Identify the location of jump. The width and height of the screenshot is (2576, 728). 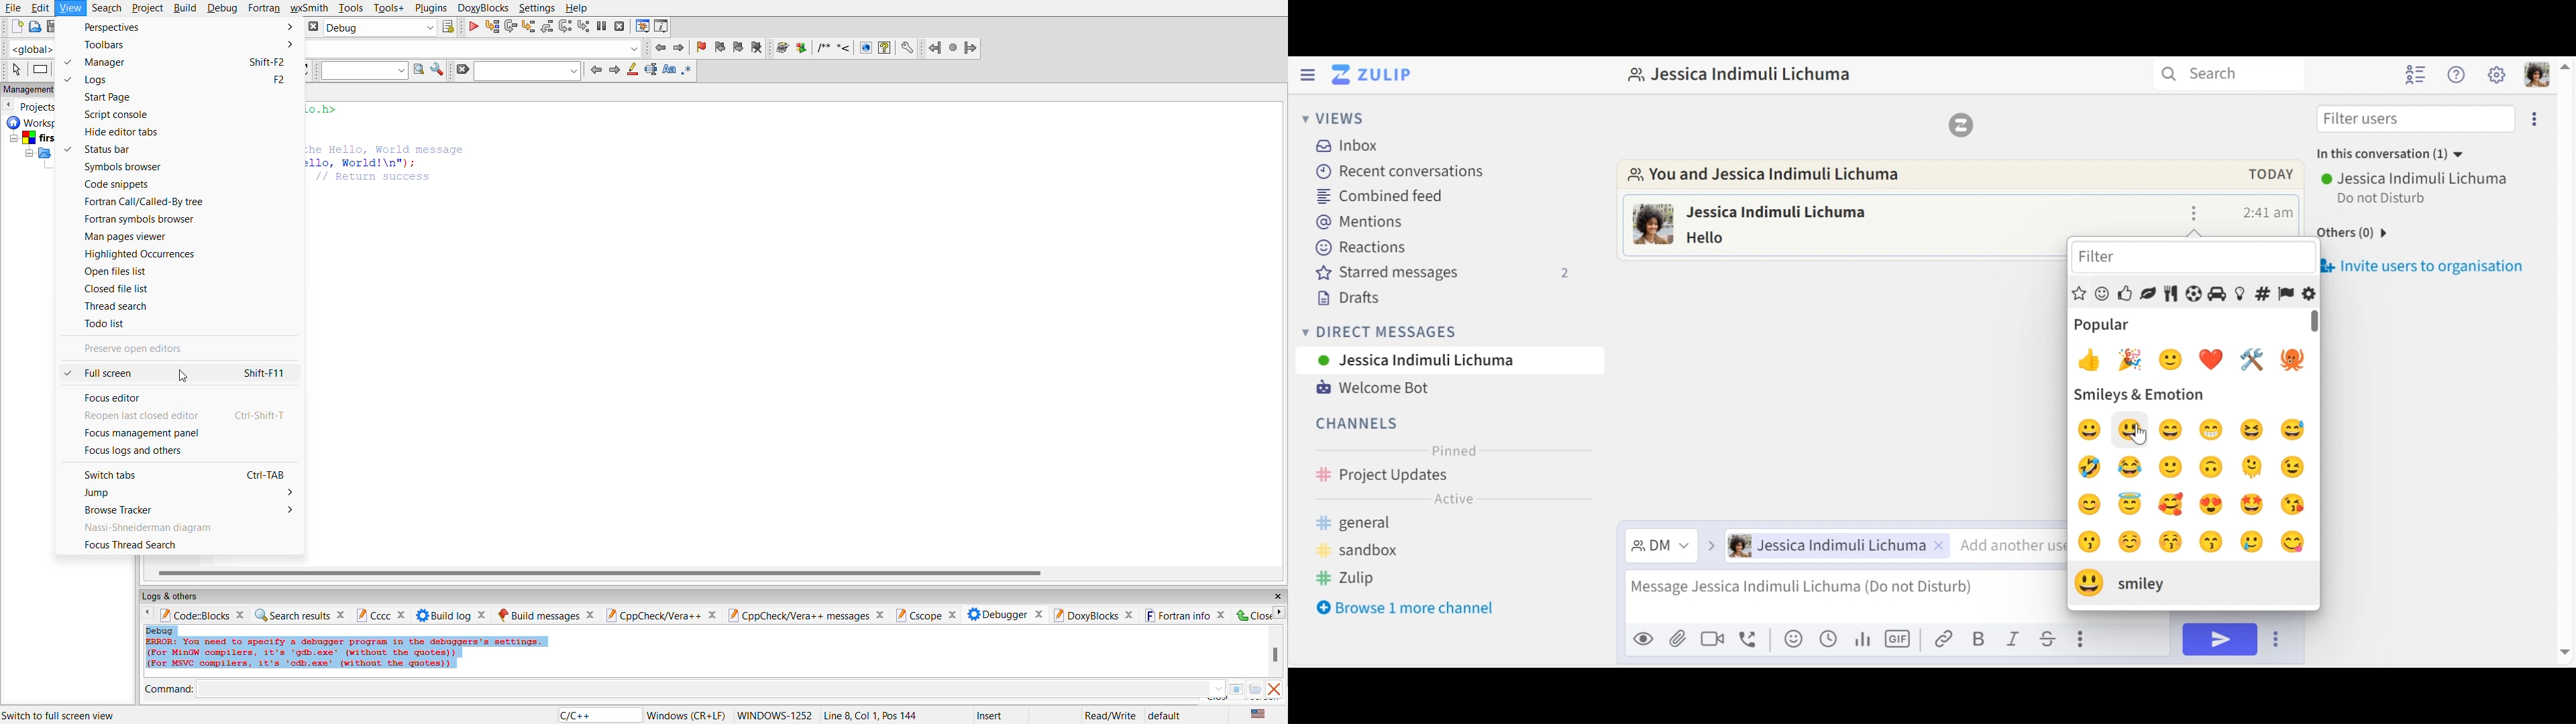
(192, 493).